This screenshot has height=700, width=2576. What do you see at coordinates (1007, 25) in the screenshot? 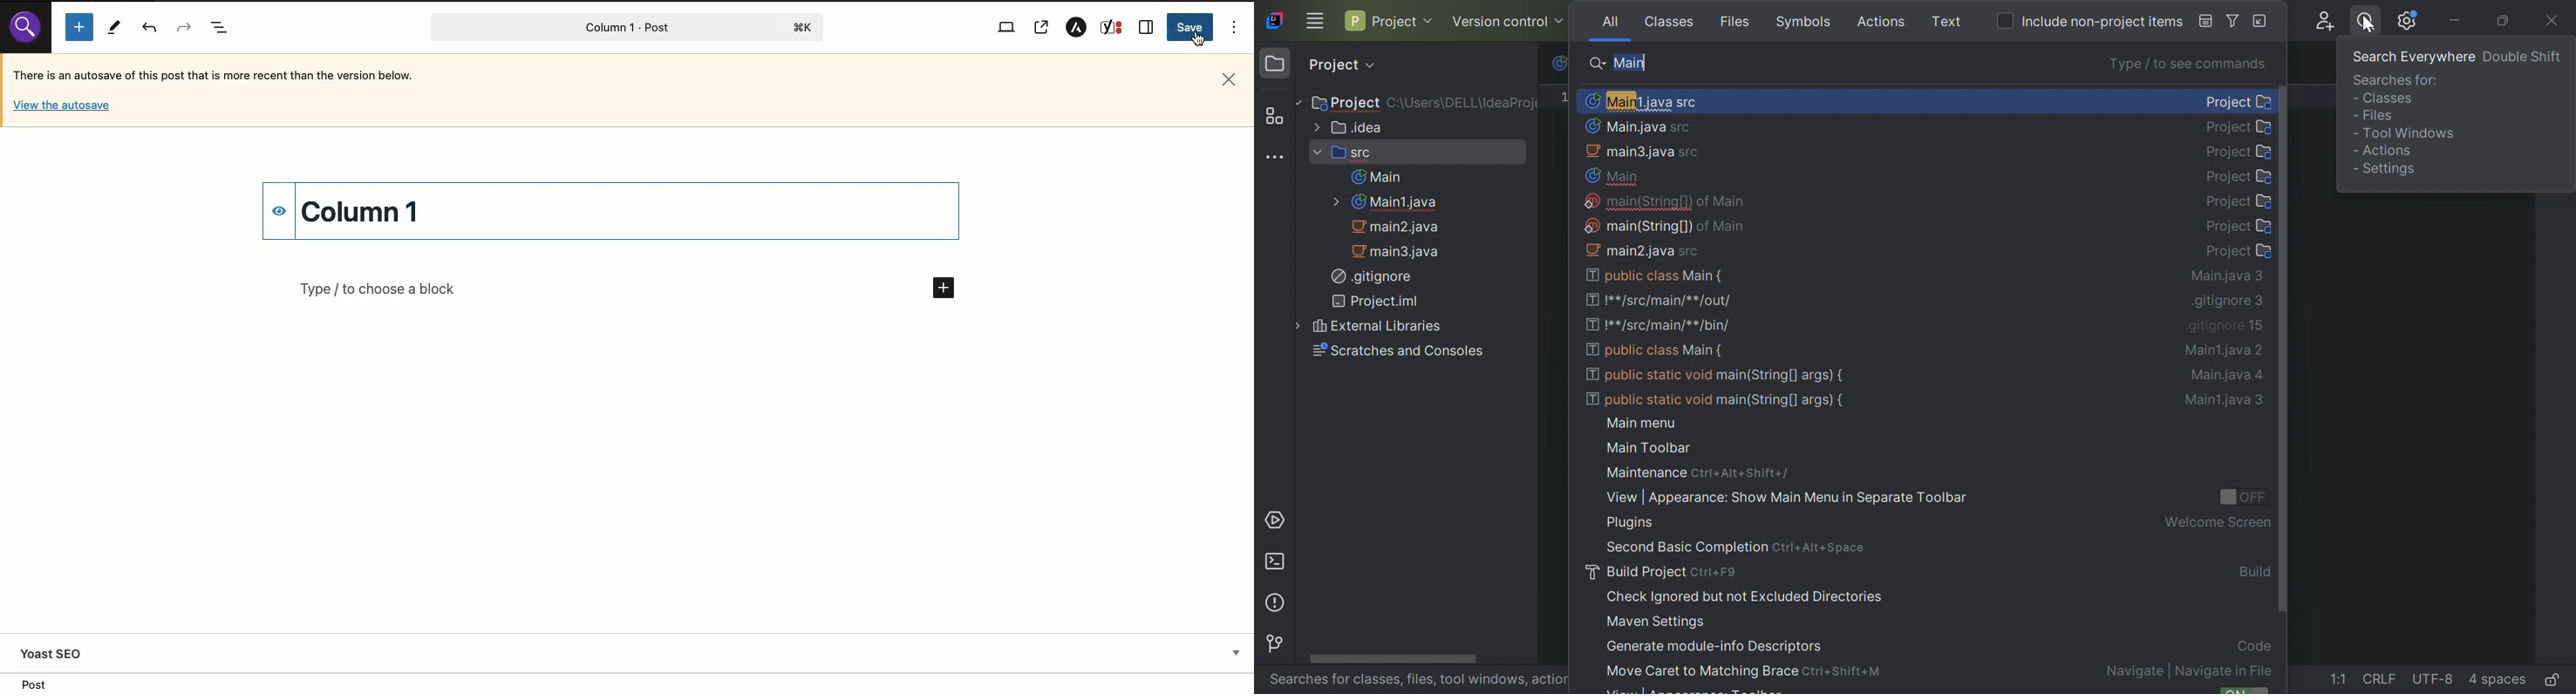
I see `View` at bounding box center [1007, 25].